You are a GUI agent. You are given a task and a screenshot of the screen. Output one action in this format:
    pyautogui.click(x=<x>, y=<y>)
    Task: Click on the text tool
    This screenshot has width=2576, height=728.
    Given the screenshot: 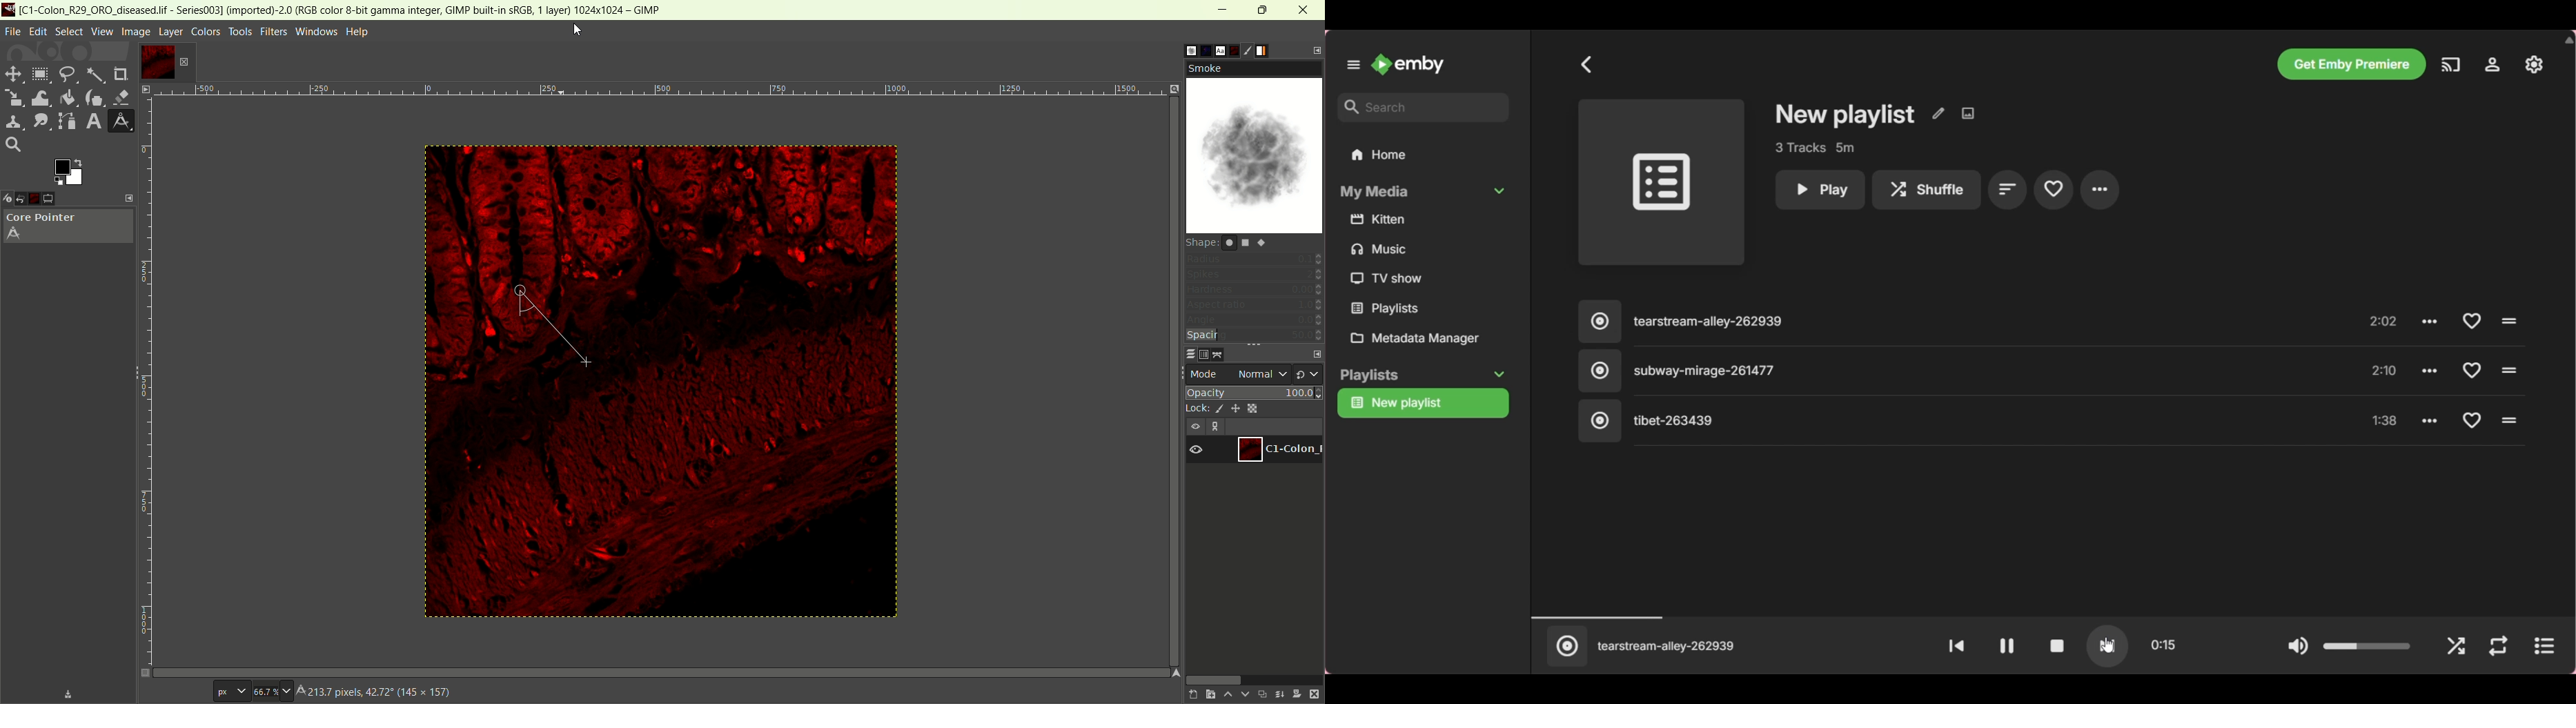 What is the action you would take?
    pyautogui.click(x=92, y=121)
    